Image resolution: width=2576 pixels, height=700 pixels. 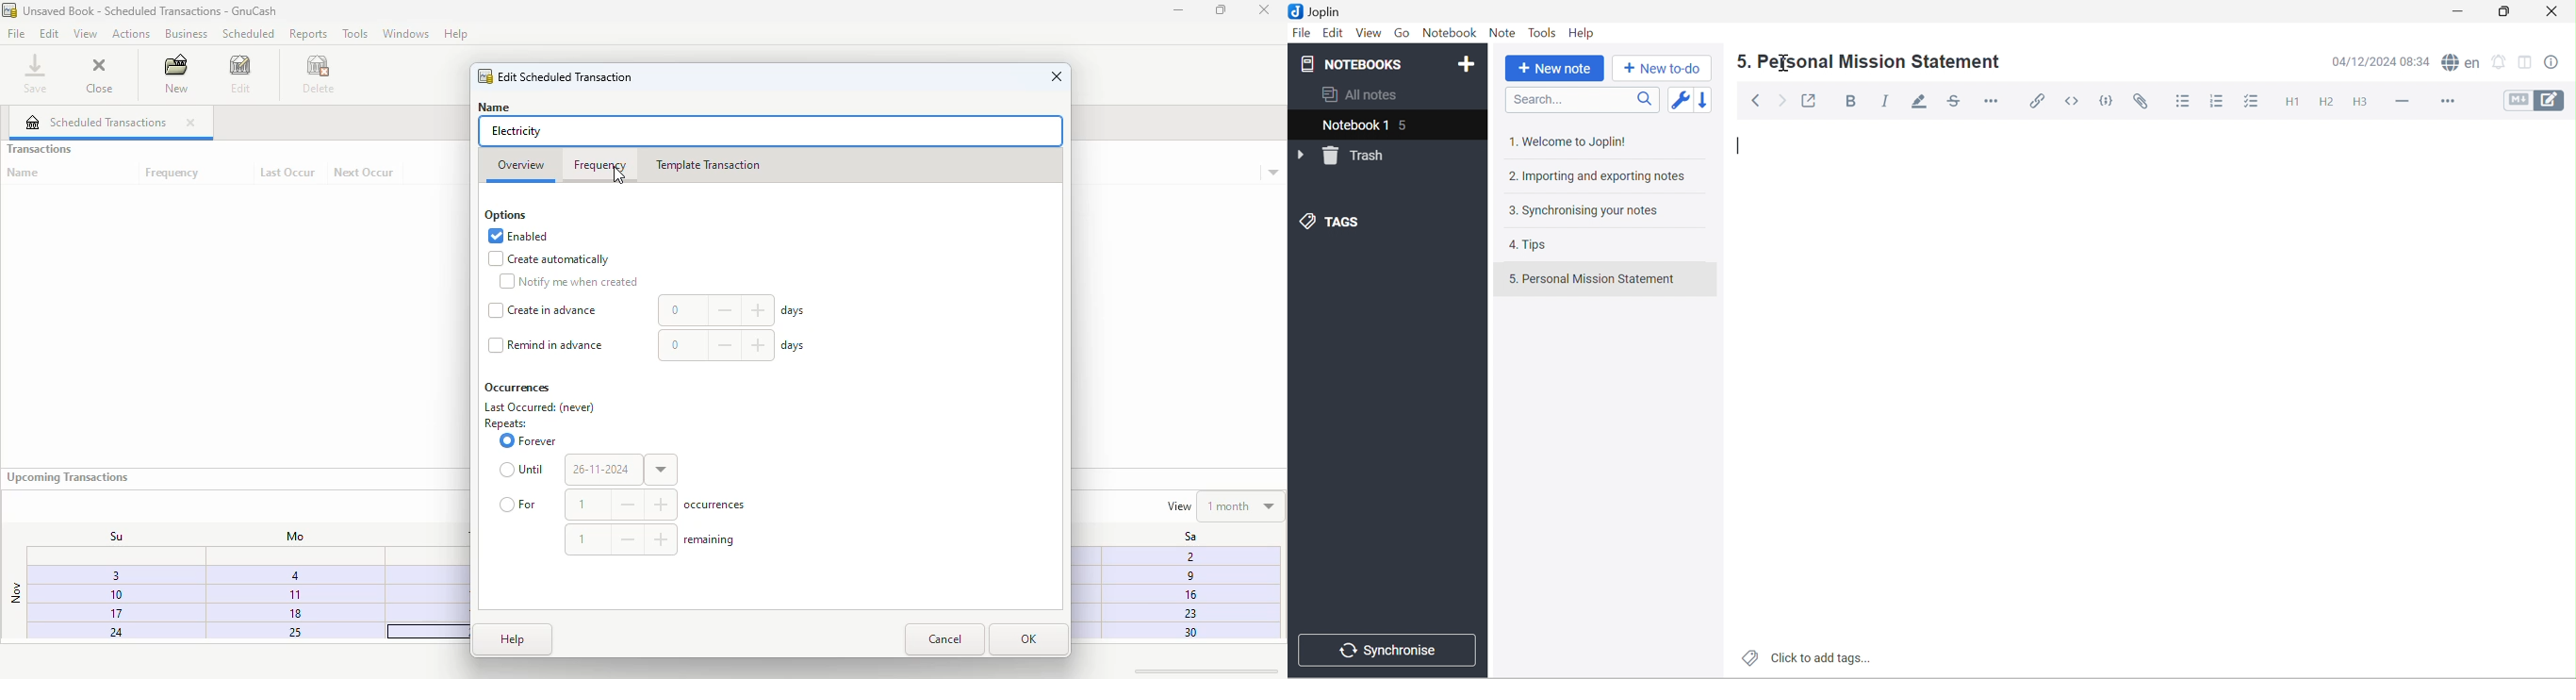 I want to click on Numbered list, so click(x=2221, y=102).